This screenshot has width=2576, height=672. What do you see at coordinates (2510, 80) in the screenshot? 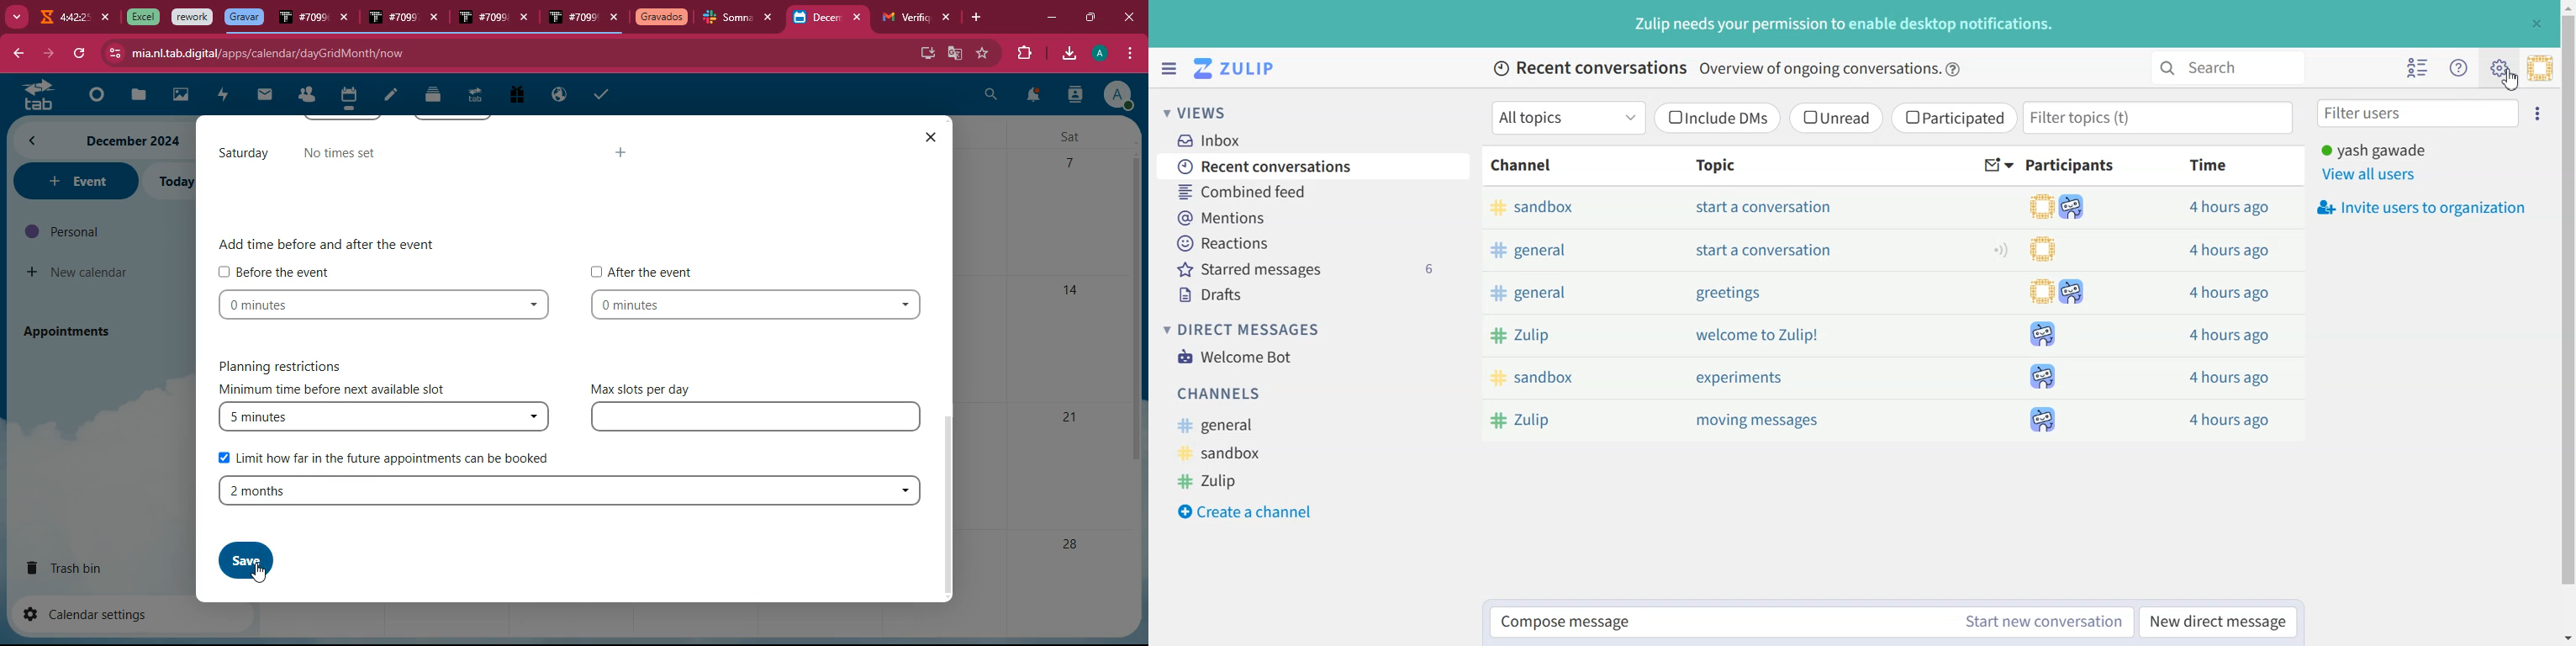
I see `Cursor` at bounding box center [2510, 80].